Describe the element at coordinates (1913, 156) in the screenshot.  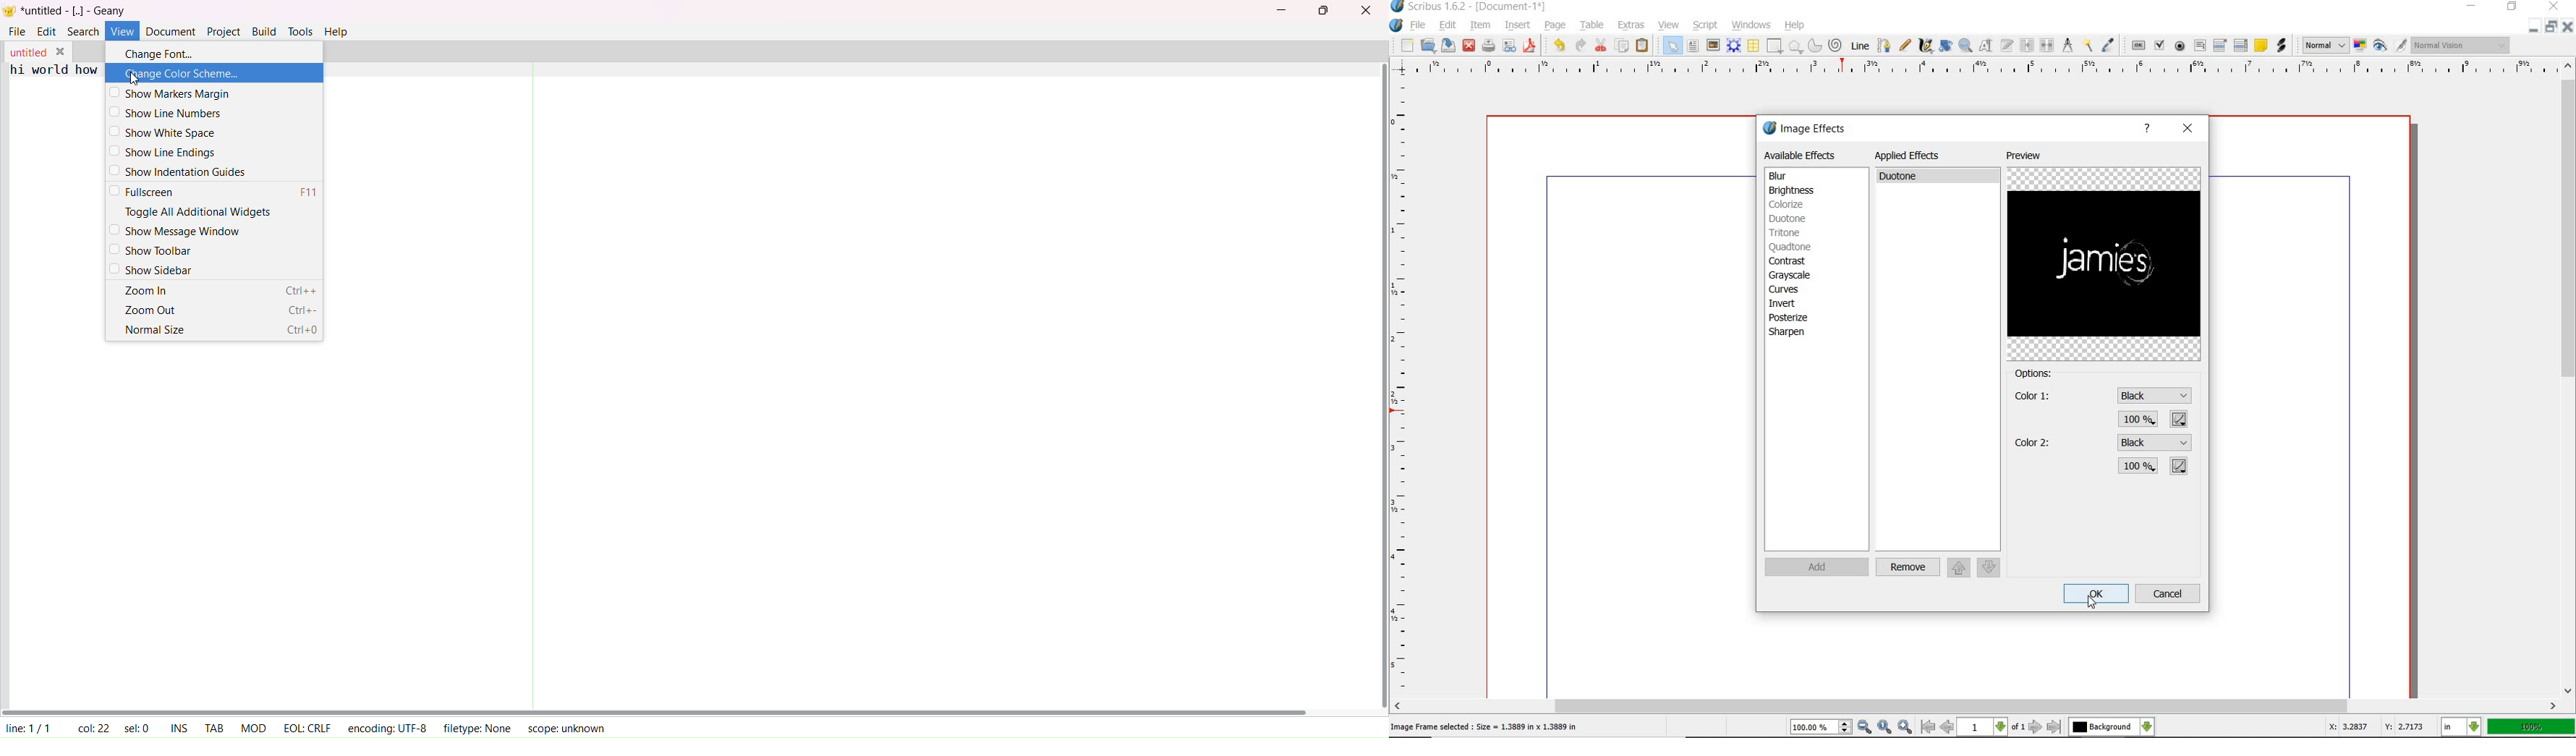
I see `applied effects` at that location.